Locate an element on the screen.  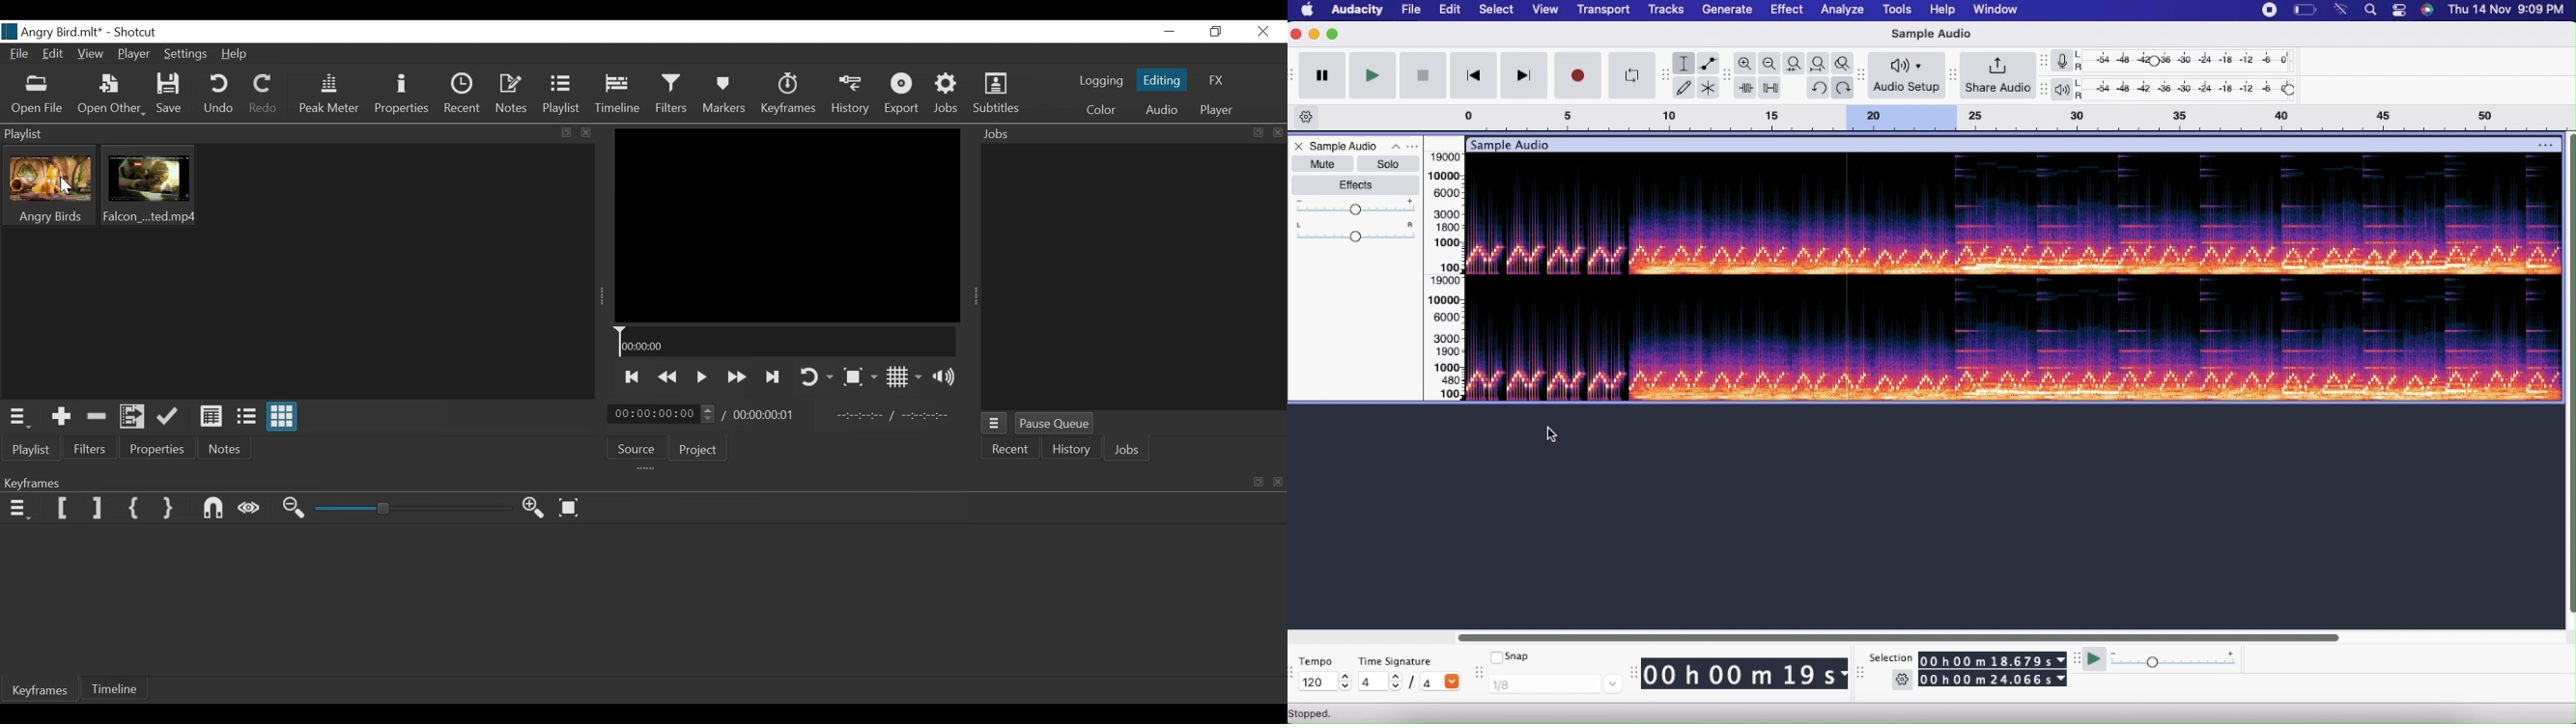
Jobs Panel is located at coordinates (1136, 278).